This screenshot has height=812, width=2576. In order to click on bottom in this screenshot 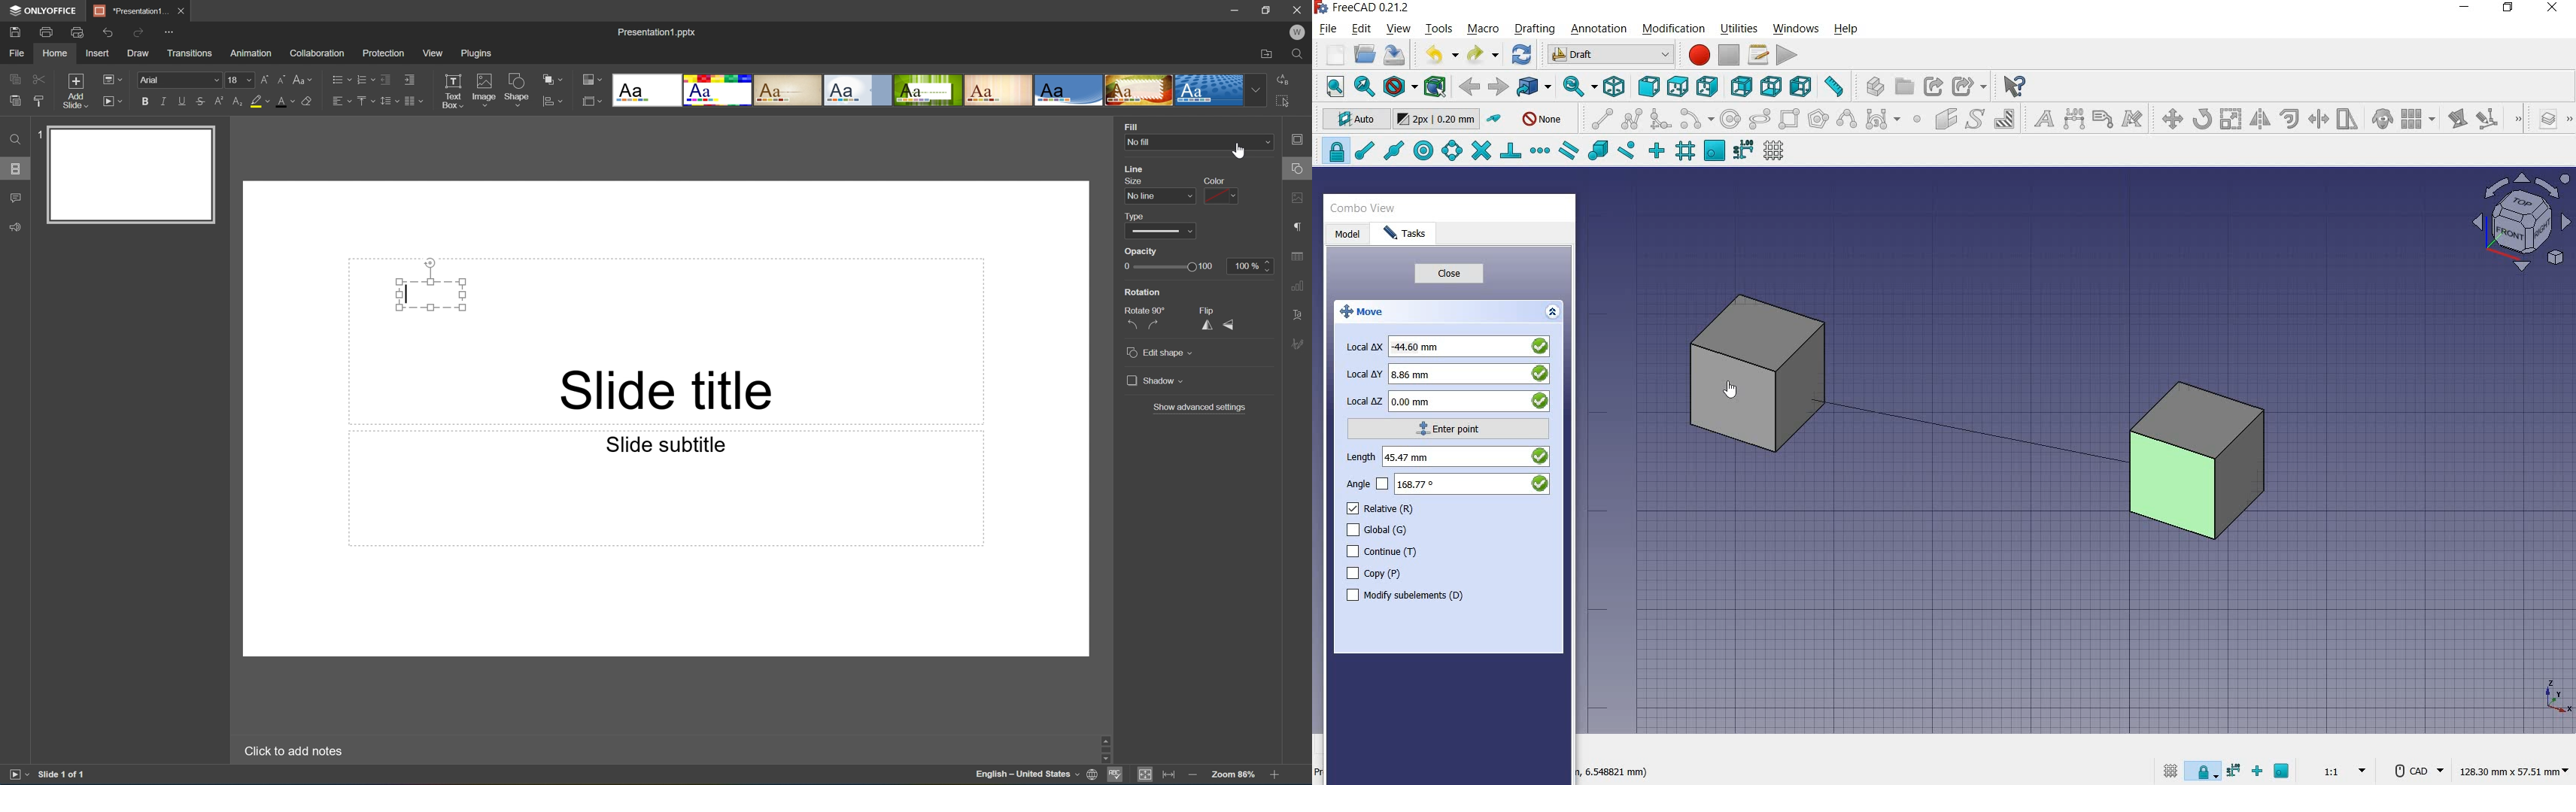, I will do `click(1771, 85)`.